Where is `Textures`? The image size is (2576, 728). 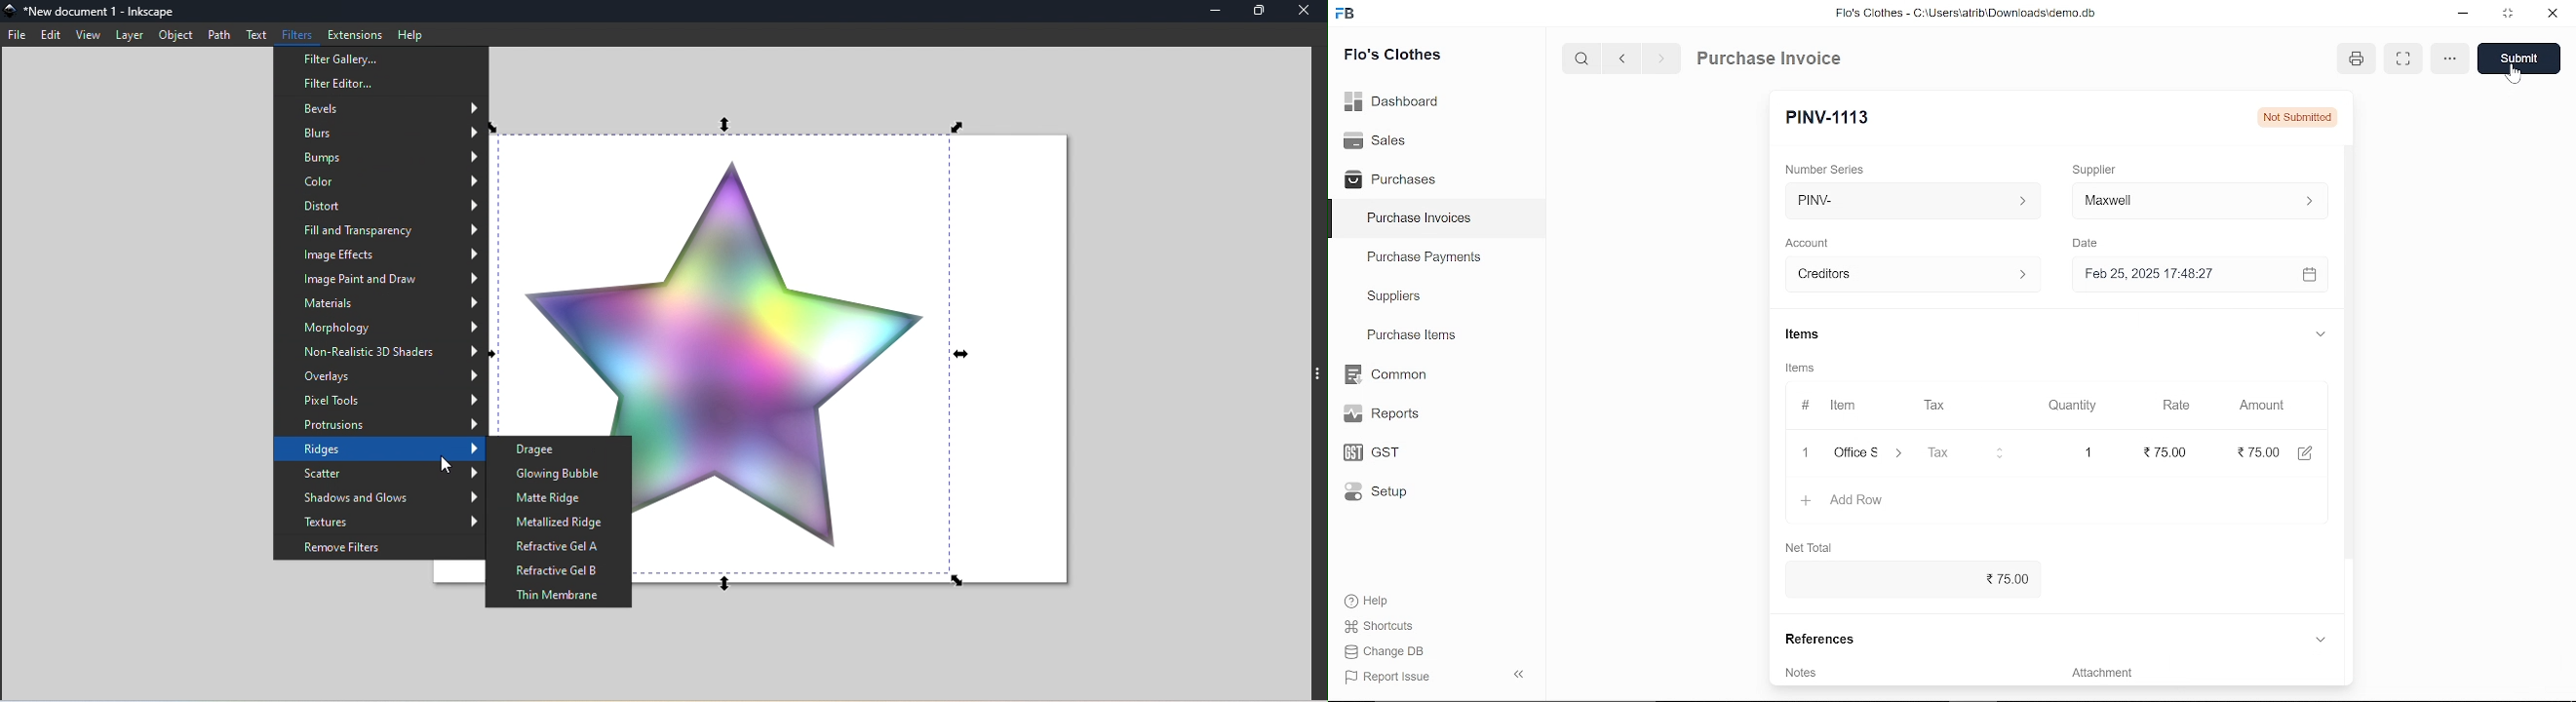 Textures is located at coordinates (381, 522).